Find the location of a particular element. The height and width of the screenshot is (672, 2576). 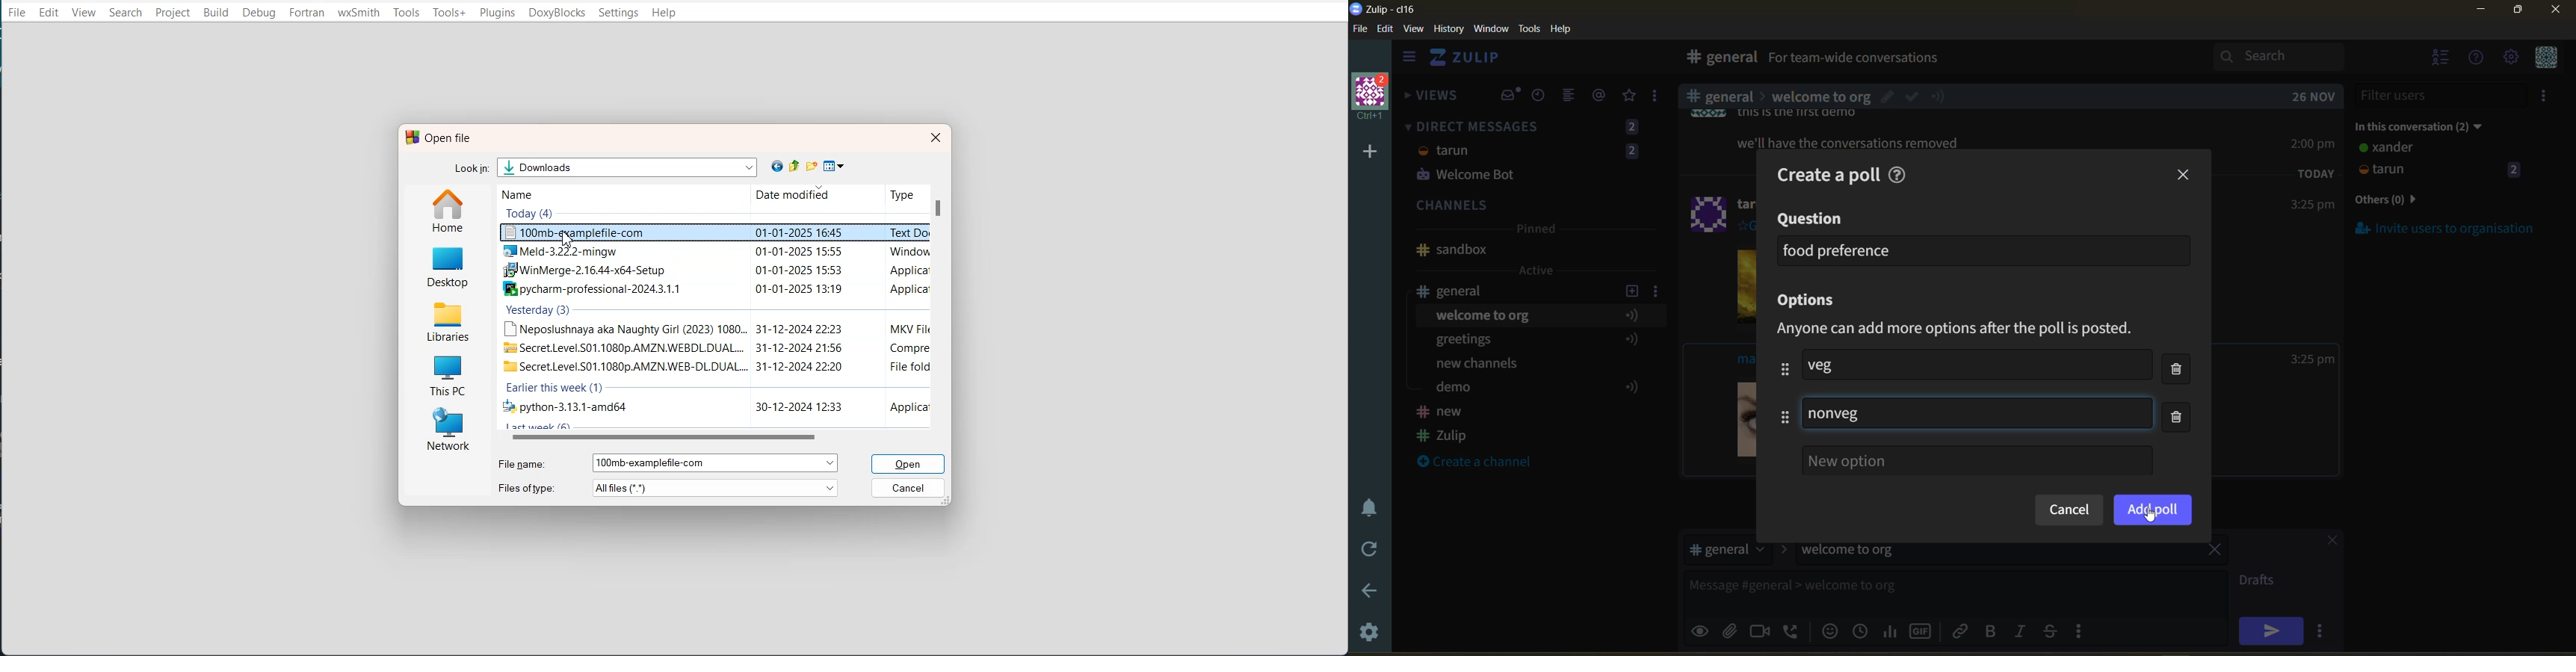

meld-3.22.2-mingw is located at coordinates (713, 252).